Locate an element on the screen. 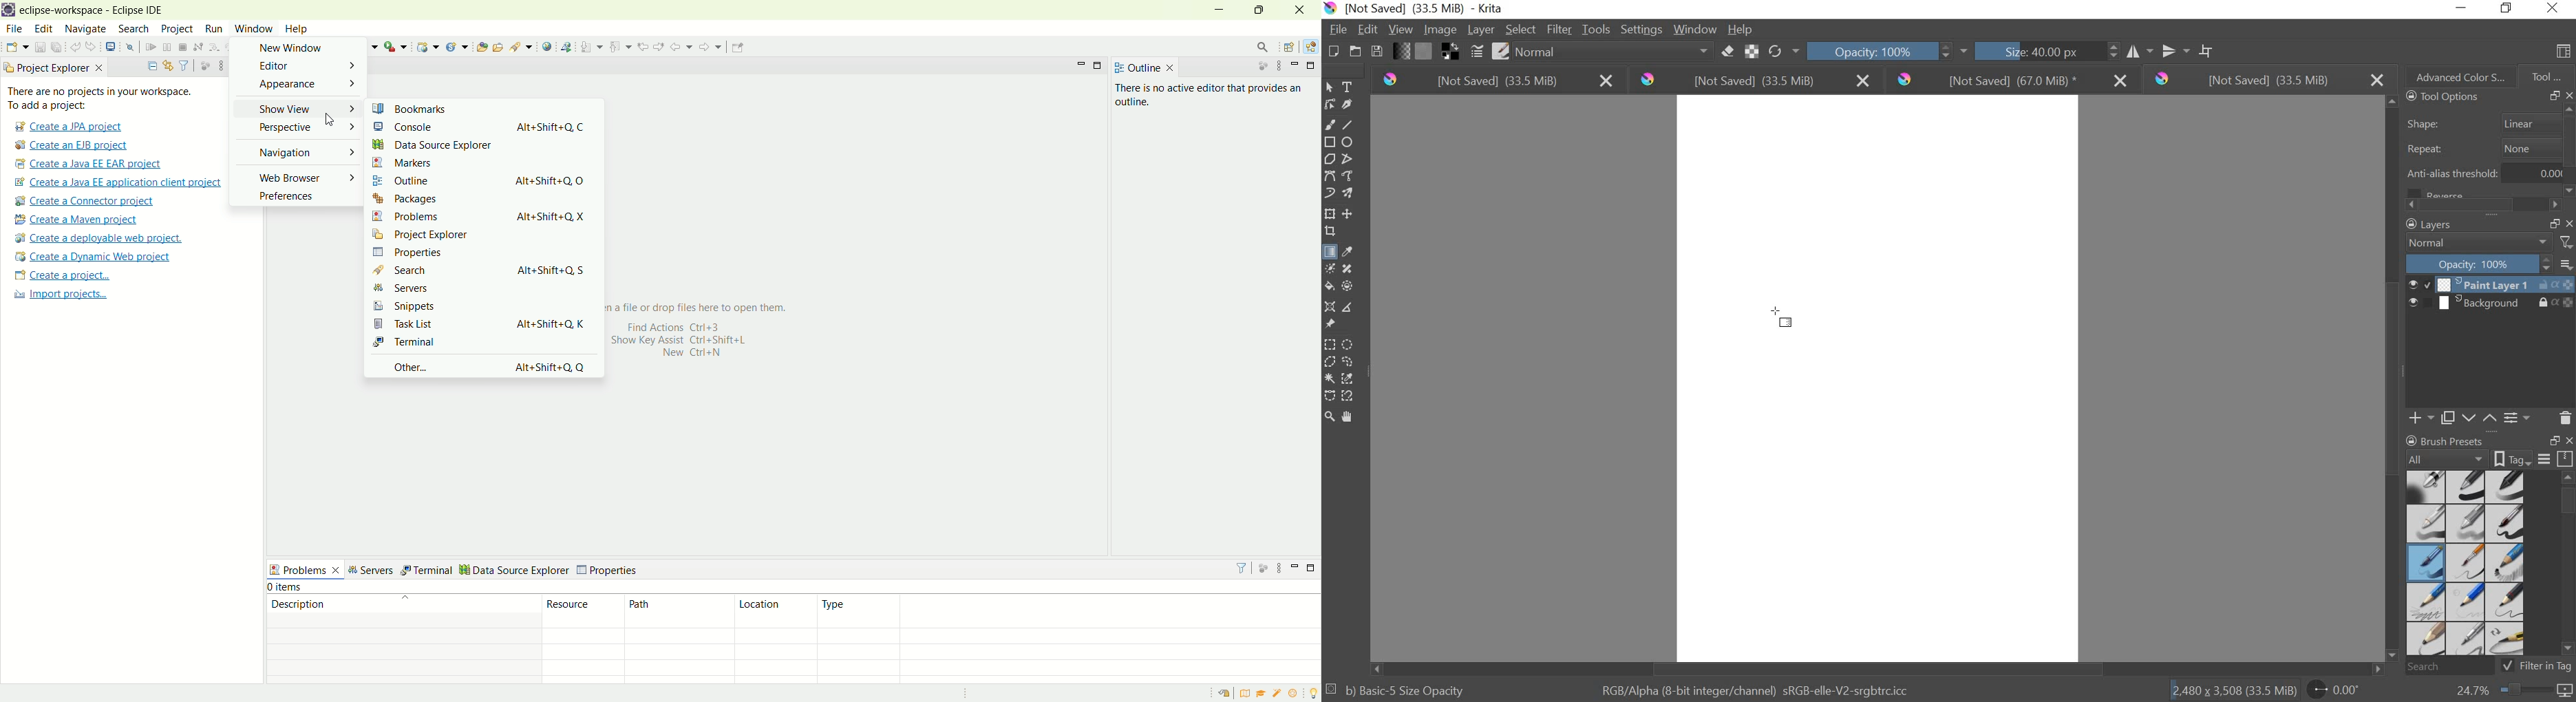  text is located at coordinates (1350, 87).